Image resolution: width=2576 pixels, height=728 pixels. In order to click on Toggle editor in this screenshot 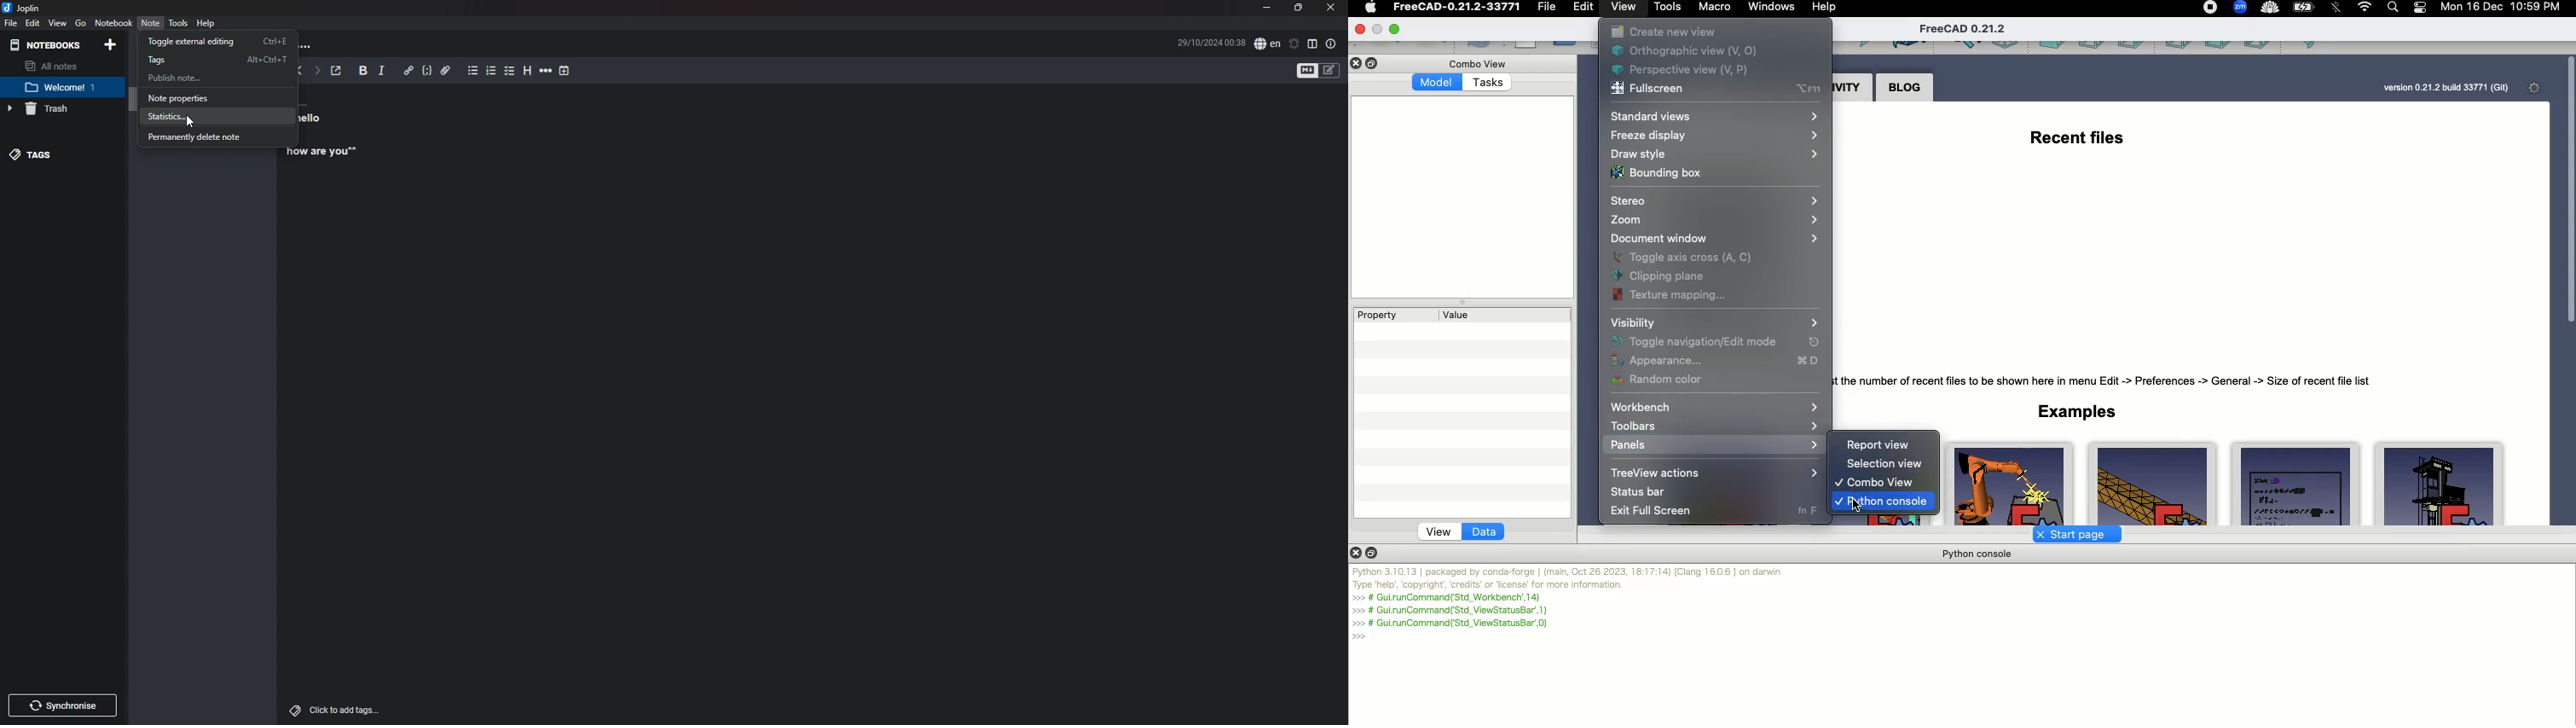, I will do `click(1319, 72)`.